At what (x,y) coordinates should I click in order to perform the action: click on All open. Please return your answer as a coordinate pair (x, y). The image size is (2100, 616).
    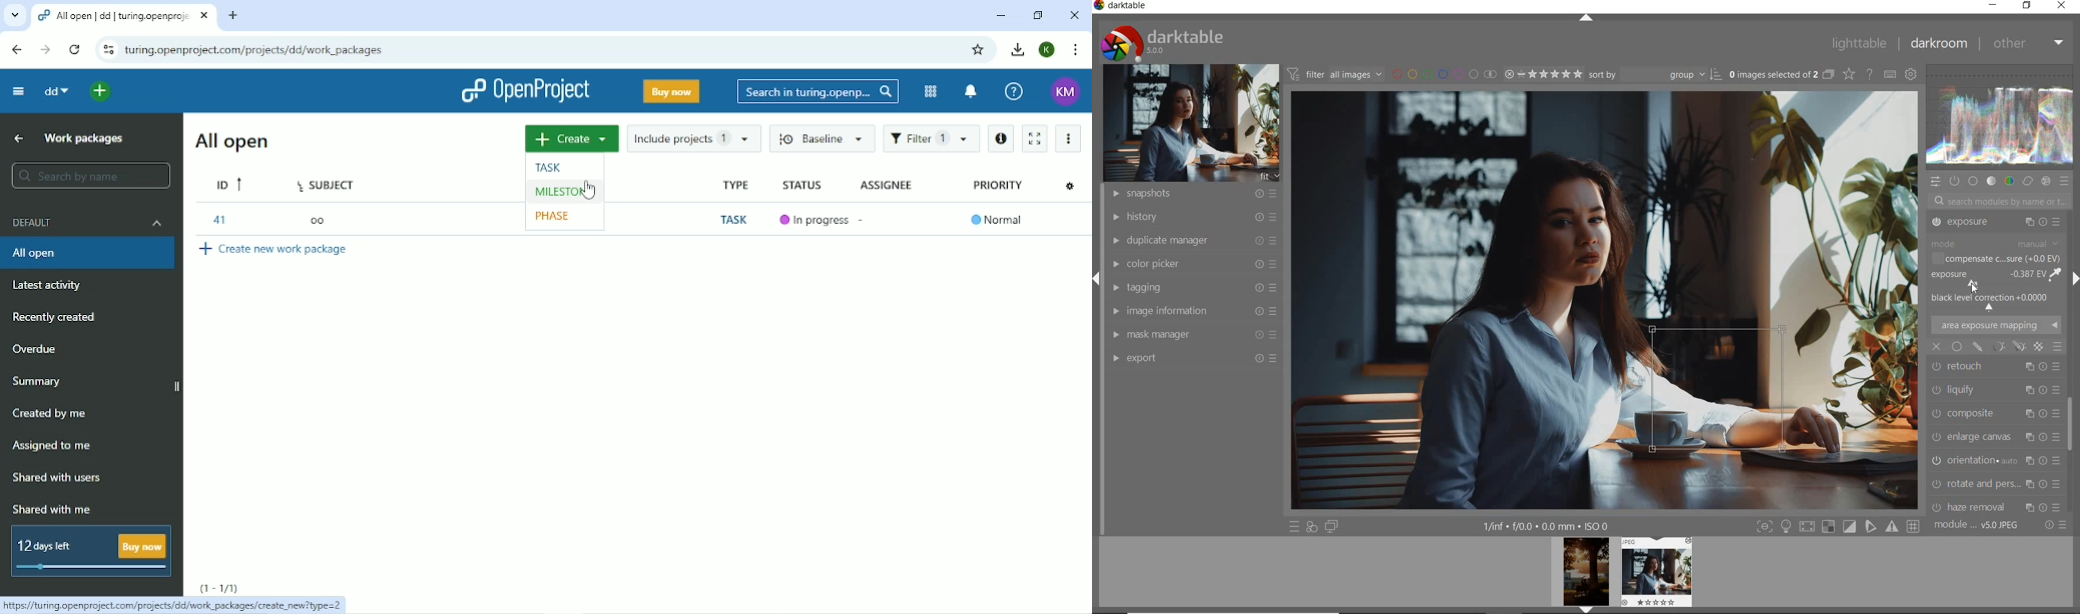
    Looking at the image, I should click on (90, 254).